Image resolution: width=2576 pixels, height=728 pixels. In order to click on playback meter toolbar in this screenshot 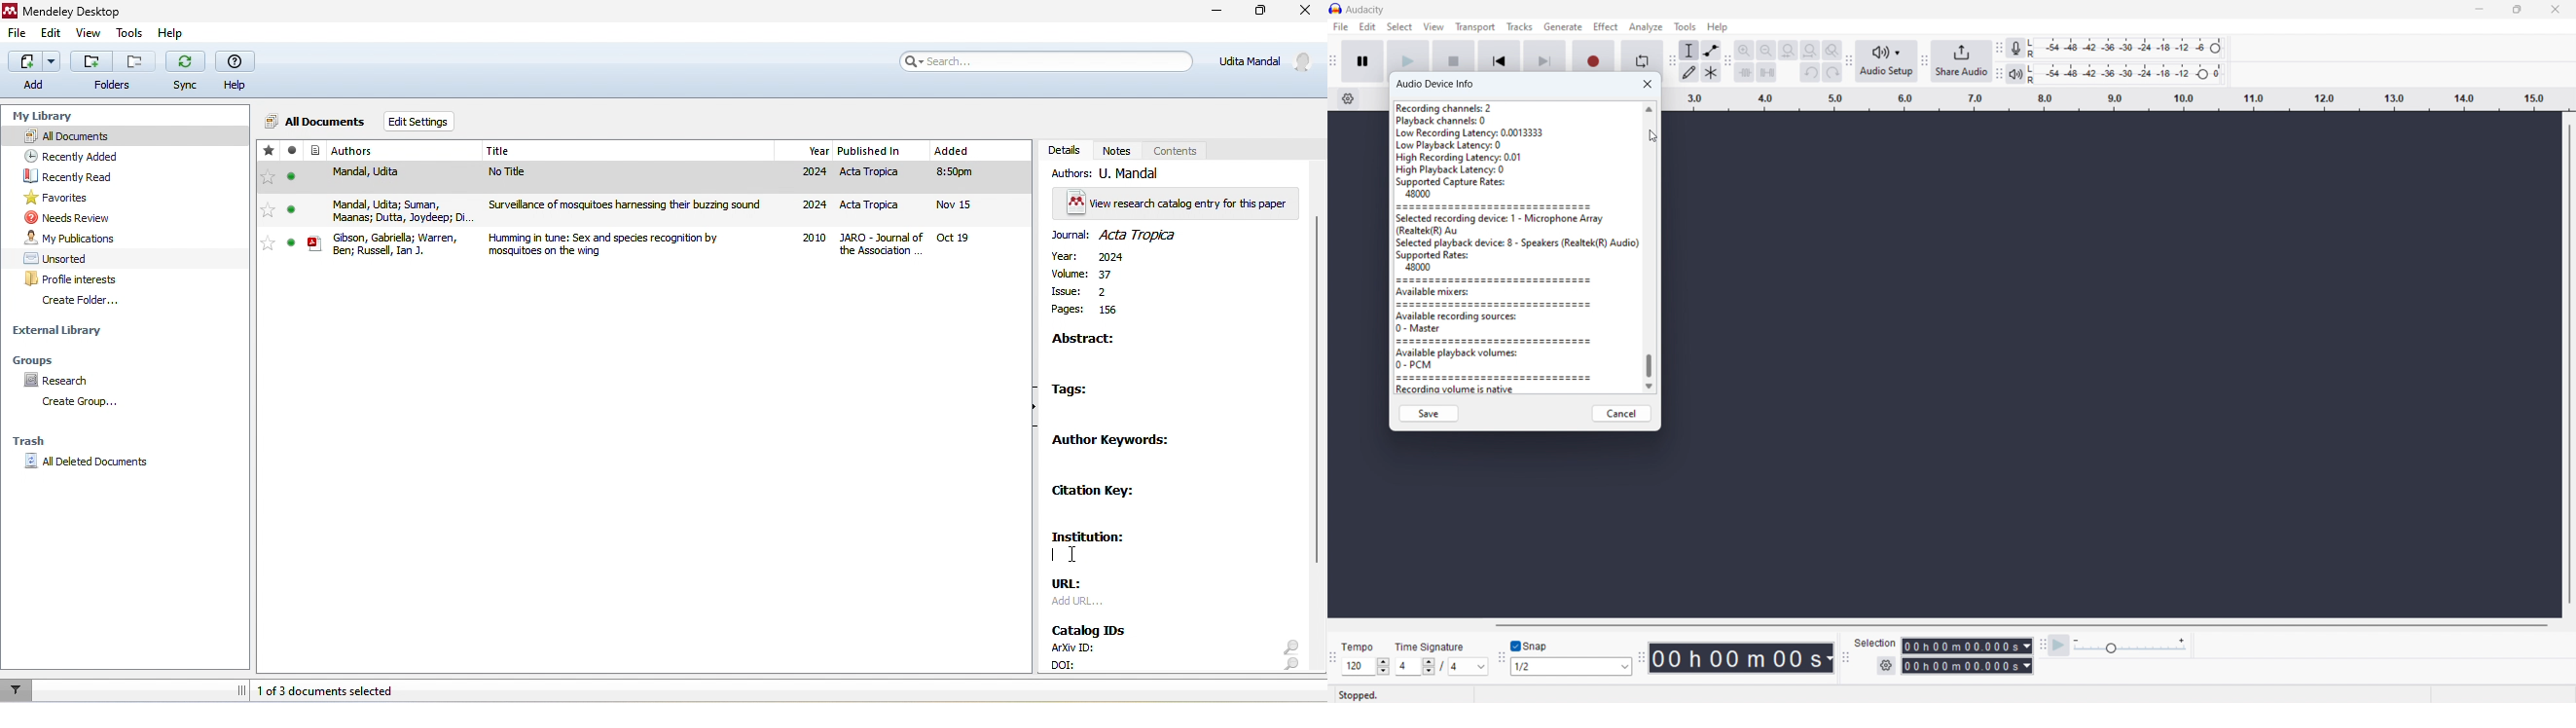, I will do `click(1999, 75)`.